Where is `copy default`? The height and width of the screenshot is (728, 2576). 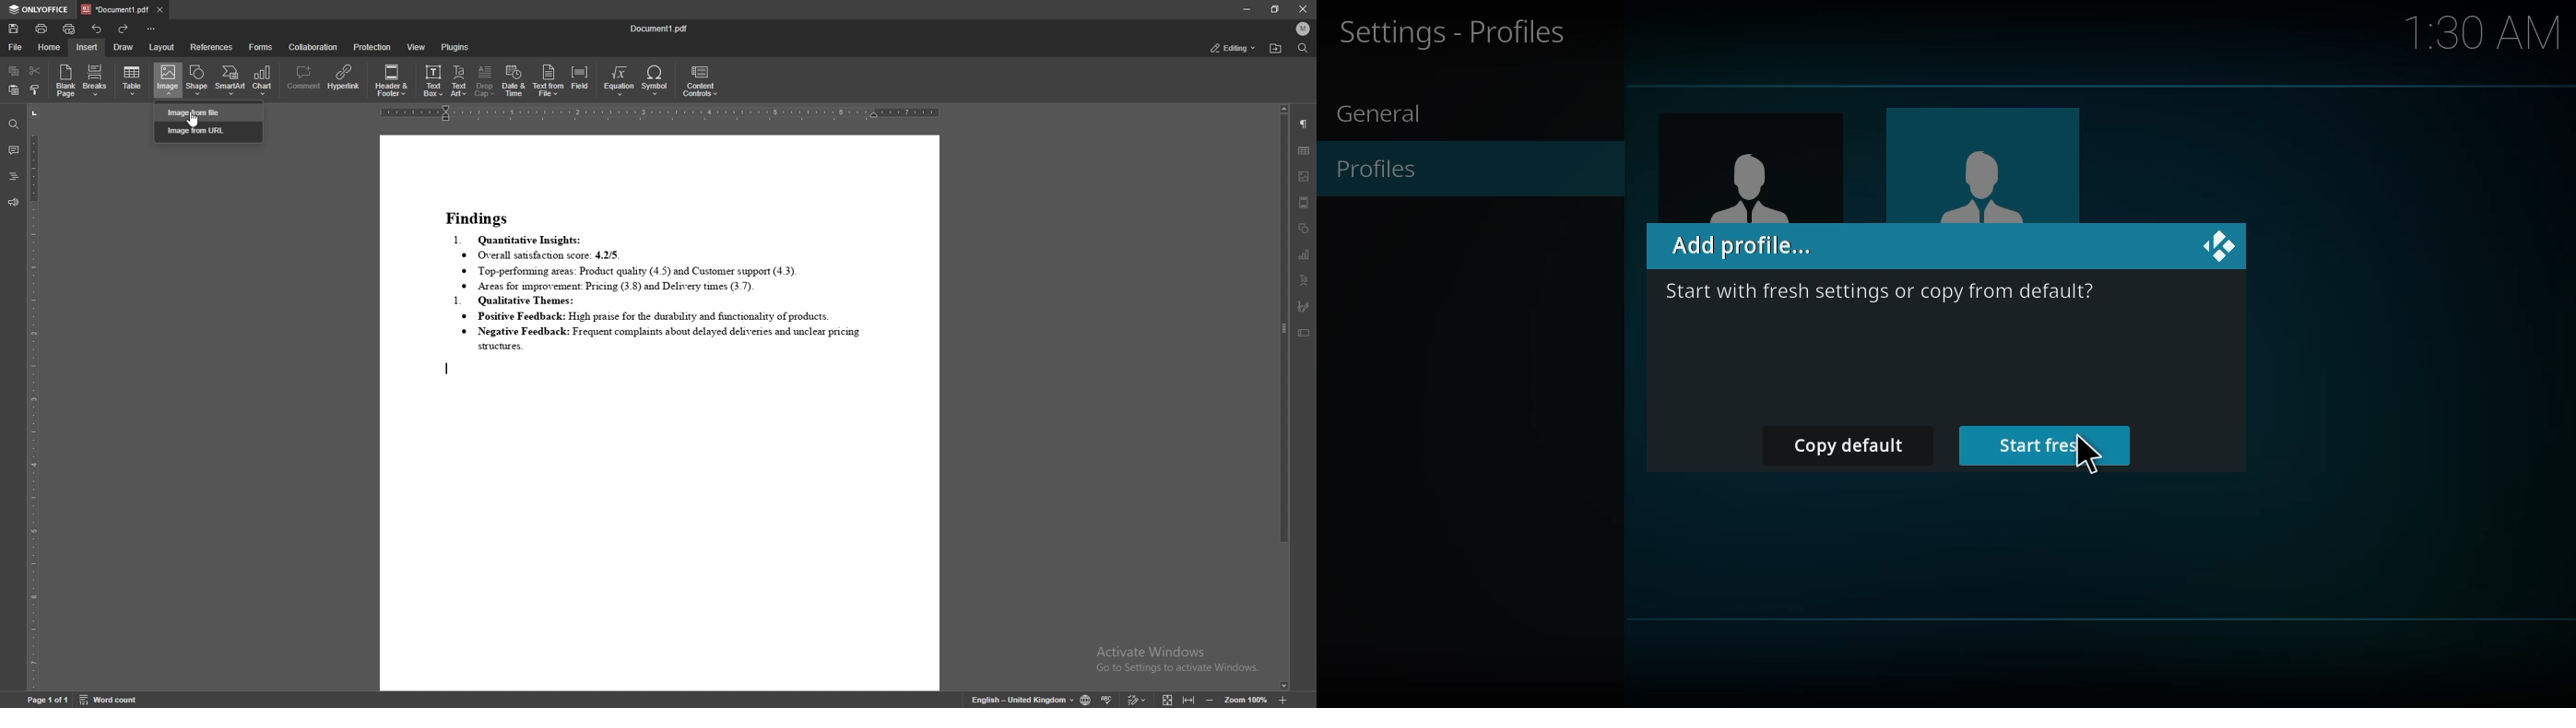 copy default is located at coordinates (1856, 446).